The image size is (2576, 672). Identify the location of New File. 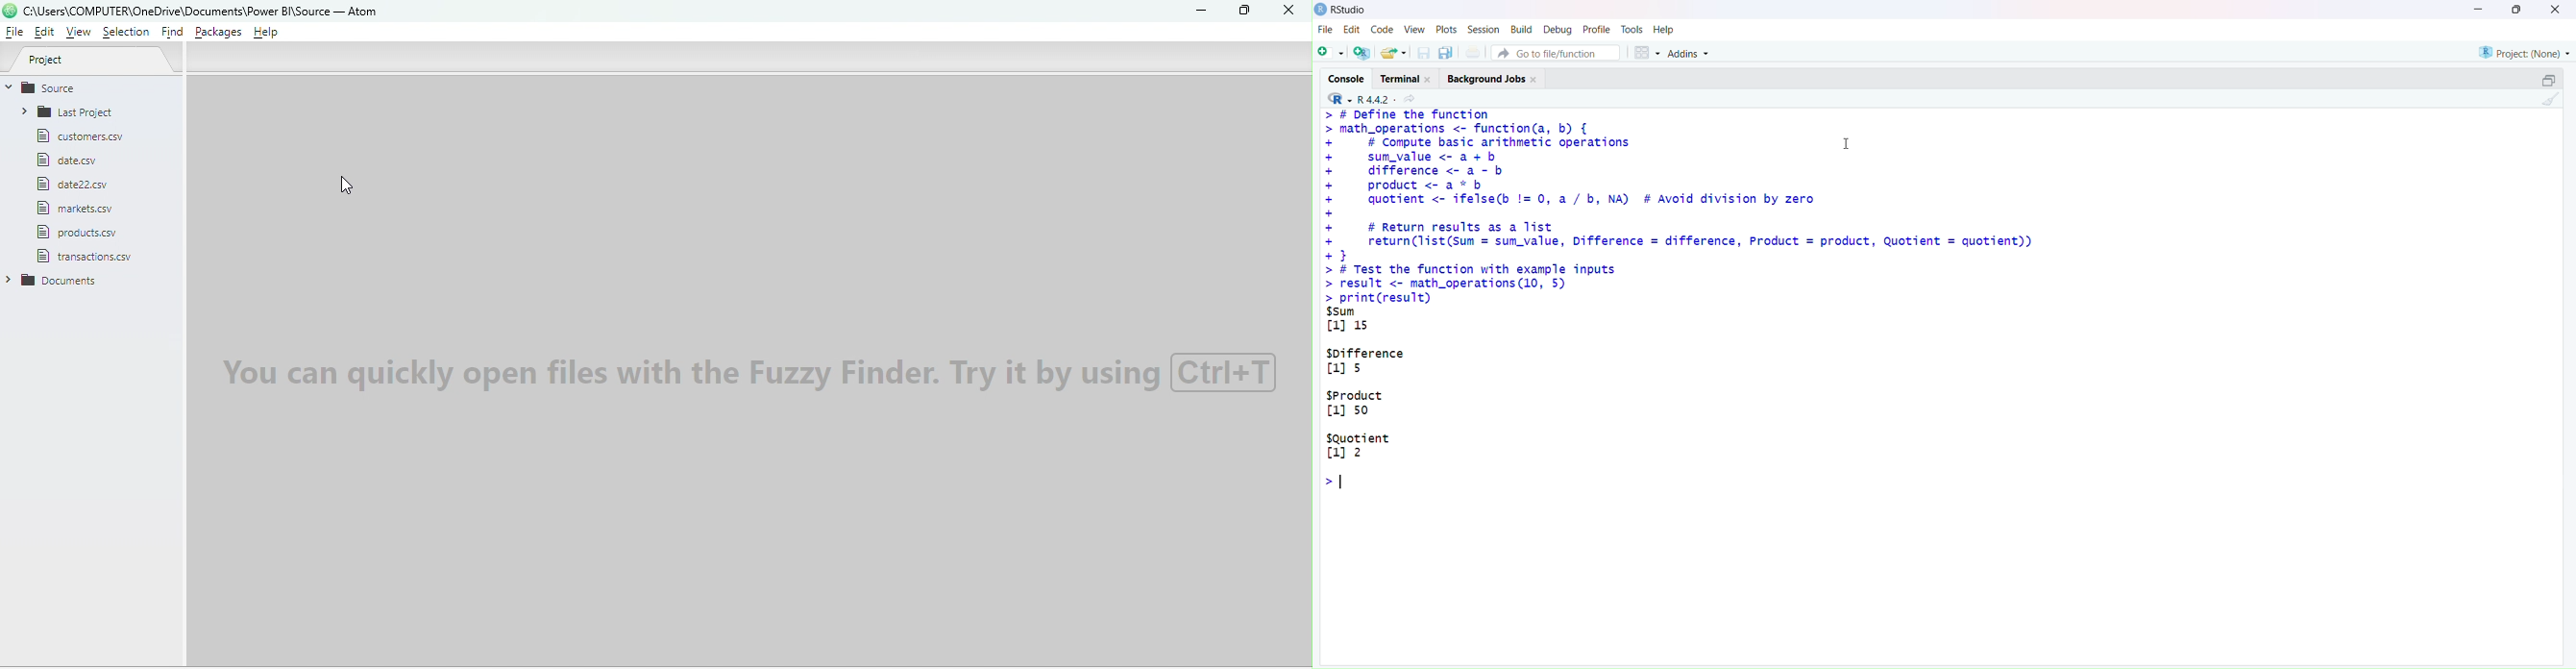
(1330, 51).